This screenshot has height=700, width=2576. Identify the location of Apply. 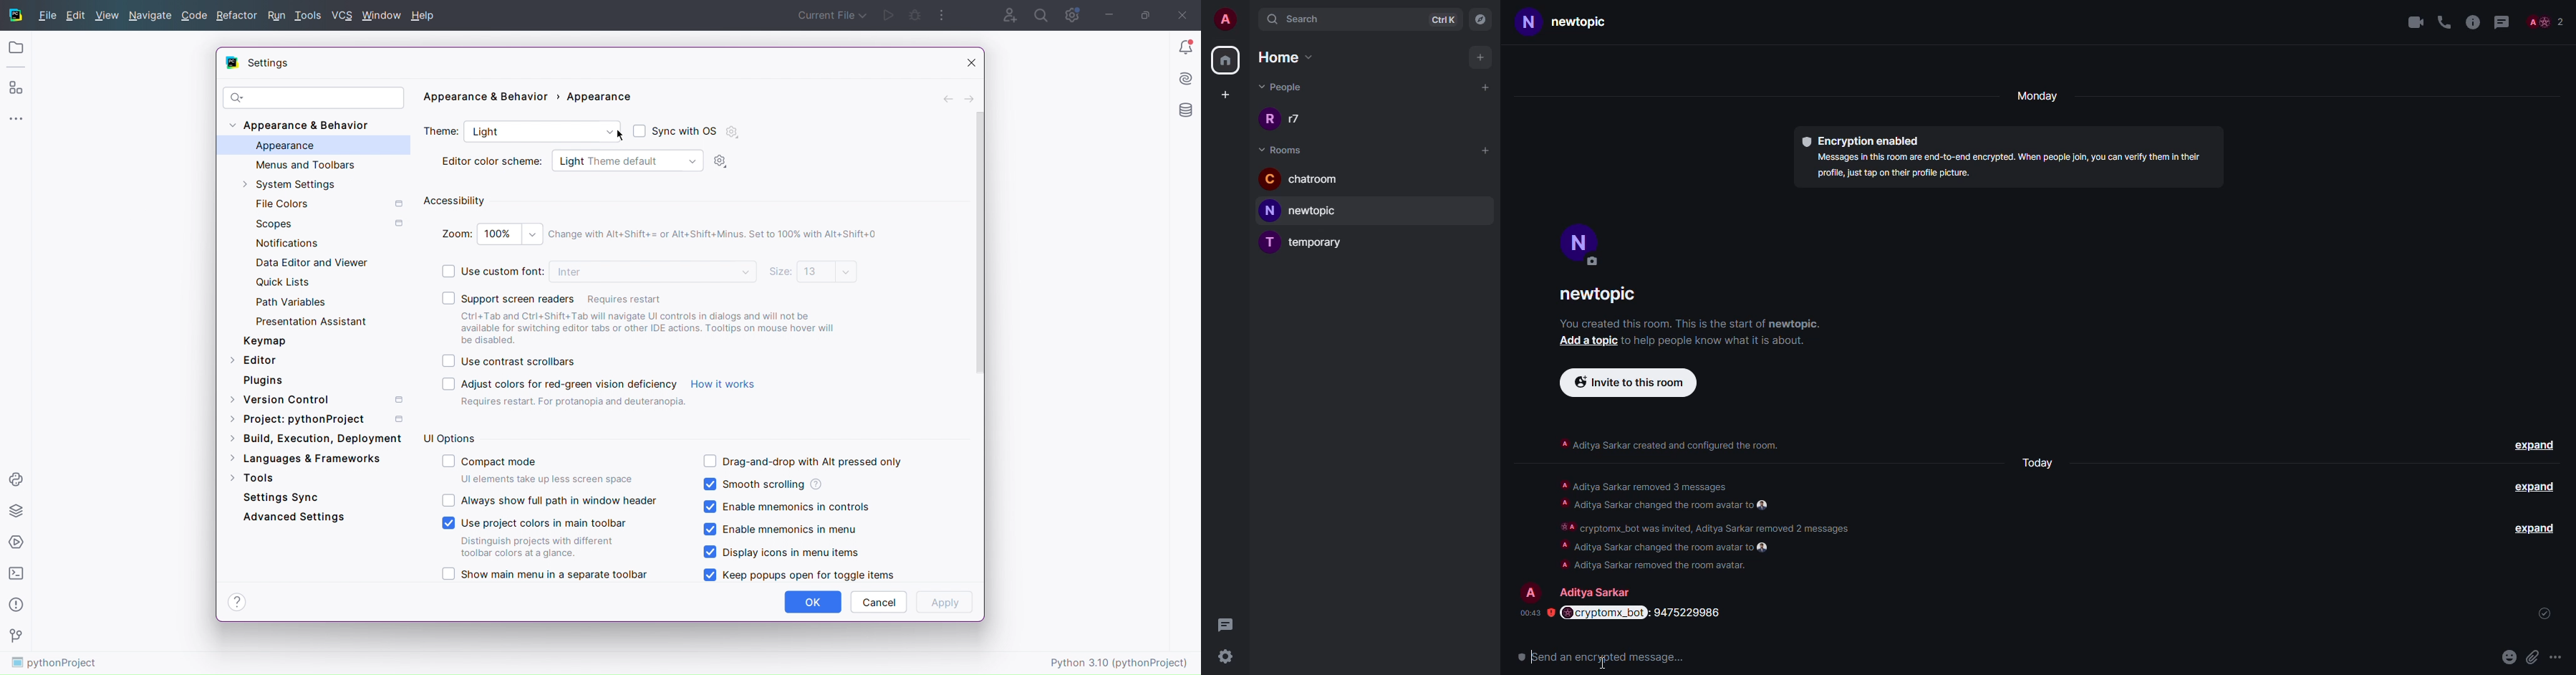
(946, 602).